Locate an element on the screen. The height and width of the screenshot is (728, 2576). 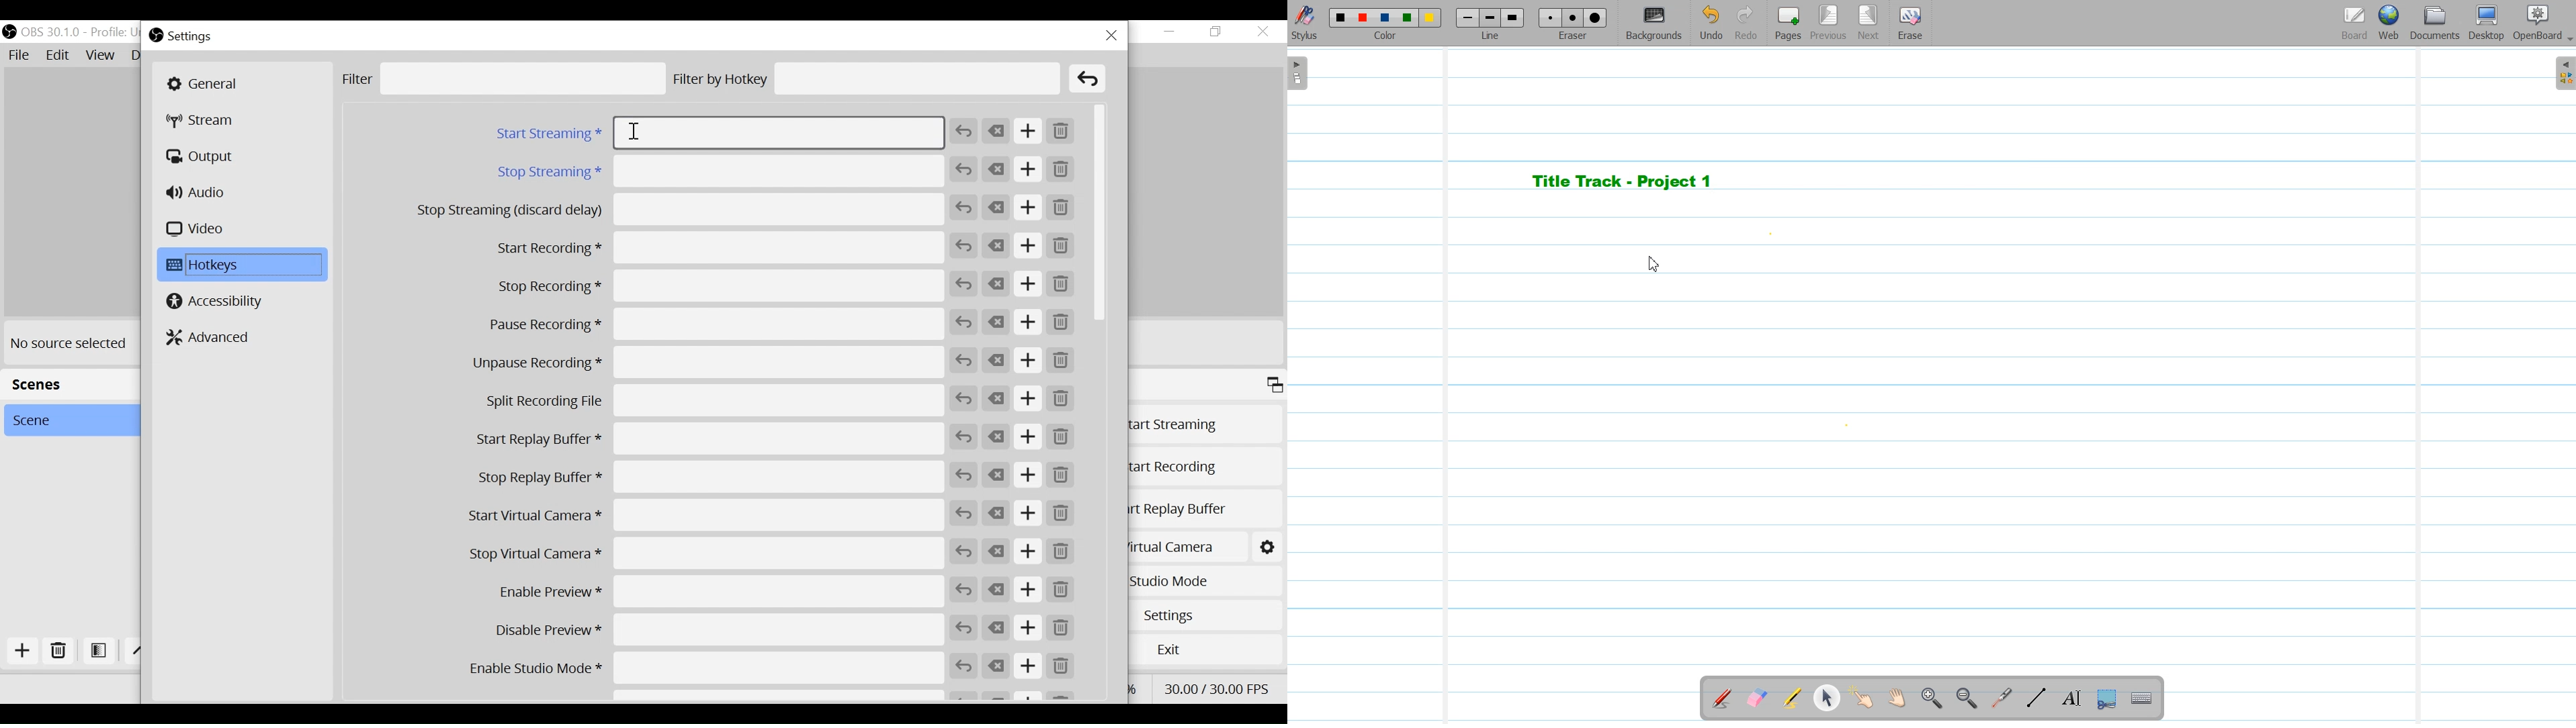
Clear is located at coordinates (997, 208).